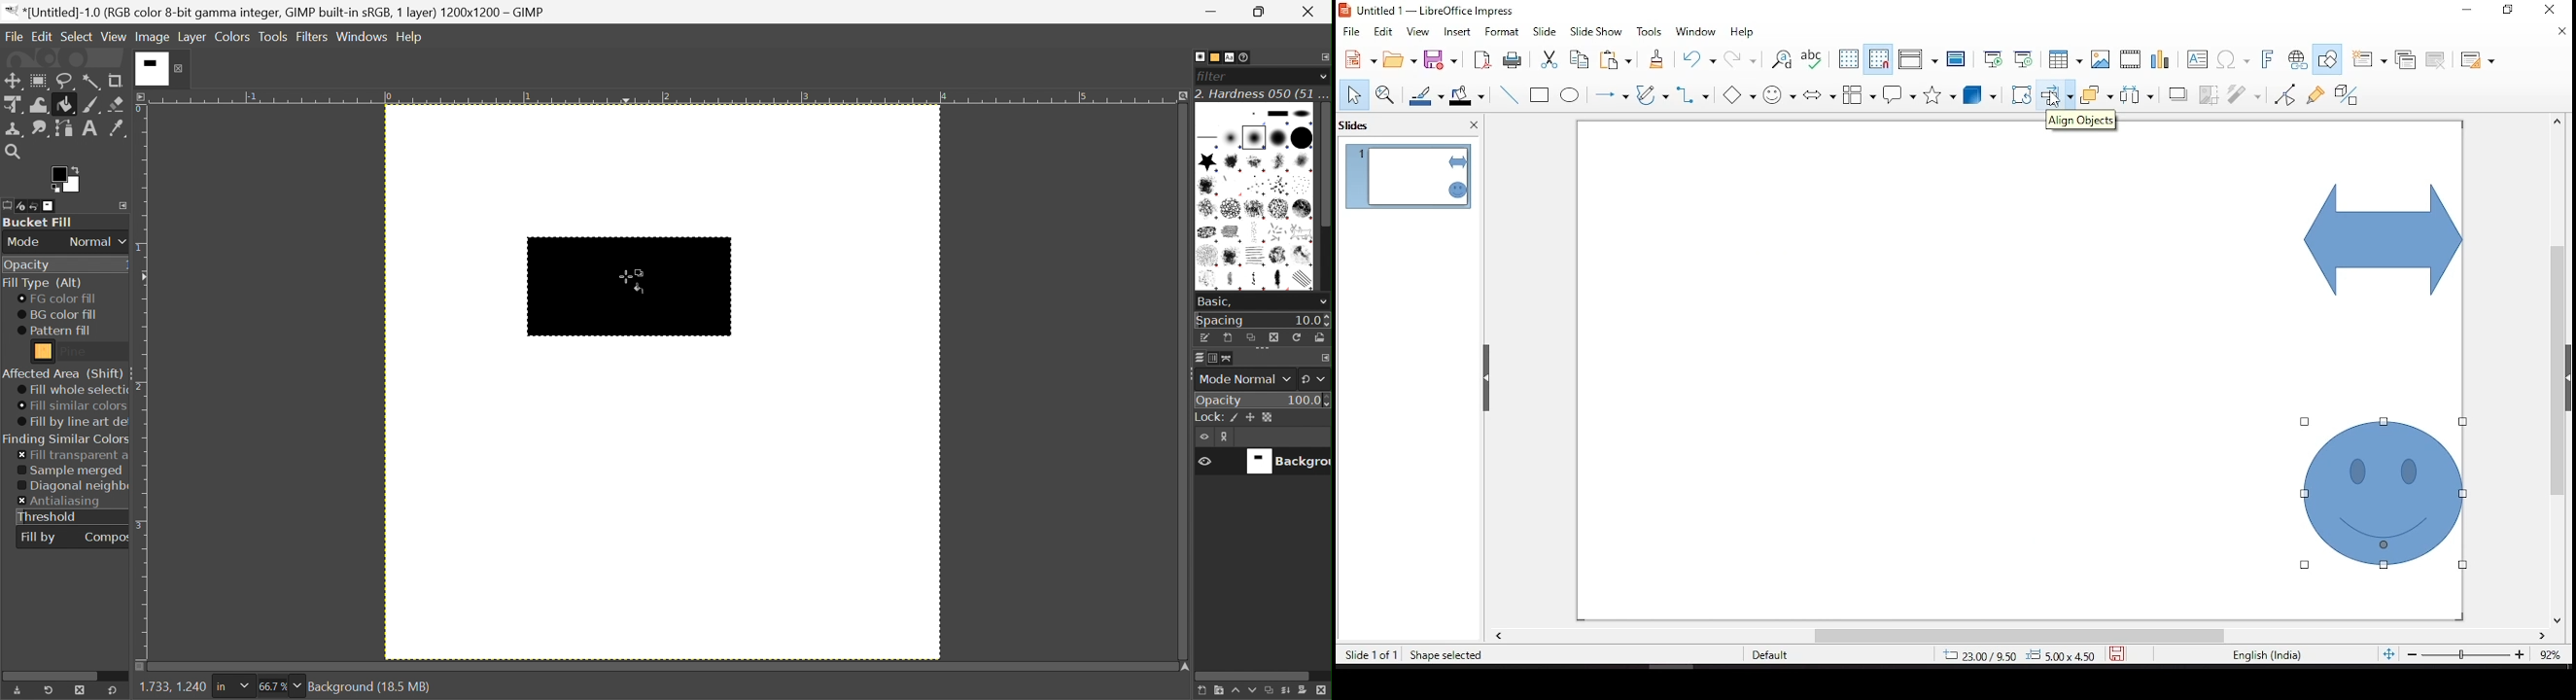 Image resolution: width=2576 pixels, height=700 pixels. Describe the element at coordinates (39, 81) in the screenshot. I see `Ellipse Select Tool` at that location.